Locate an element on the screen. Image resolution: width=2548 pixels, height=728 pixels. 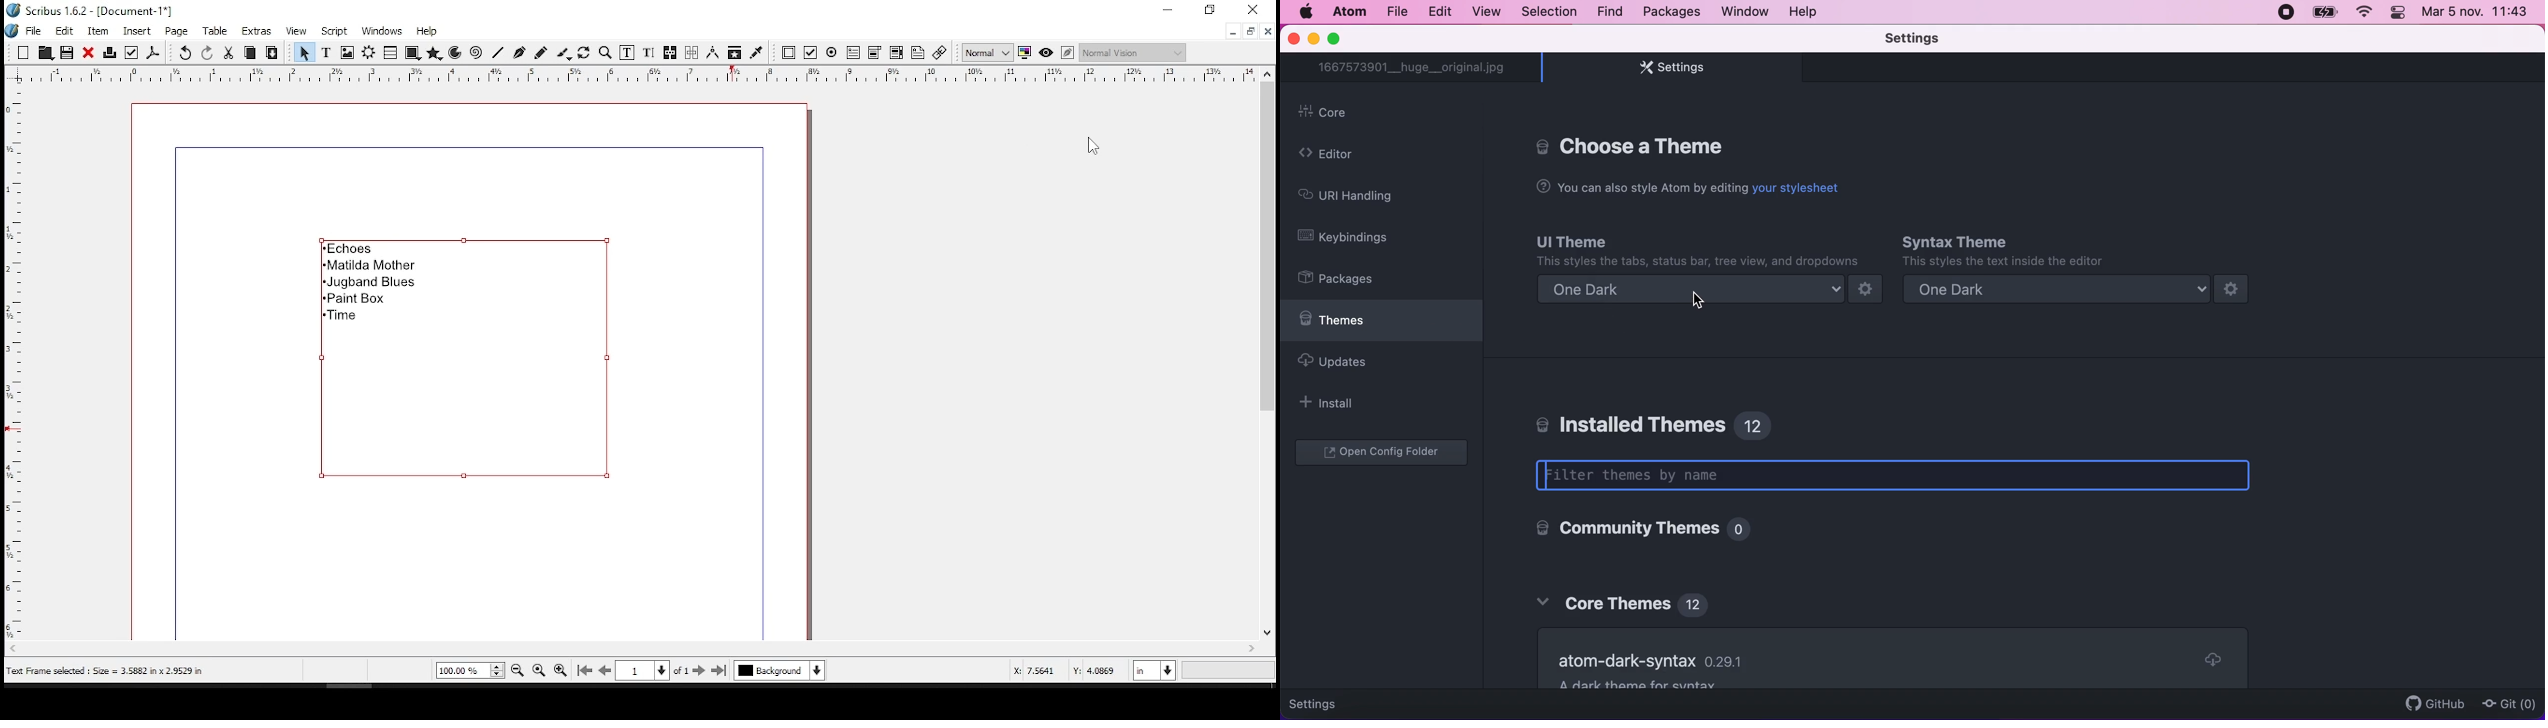
view is located at coordinates (1484, 13).